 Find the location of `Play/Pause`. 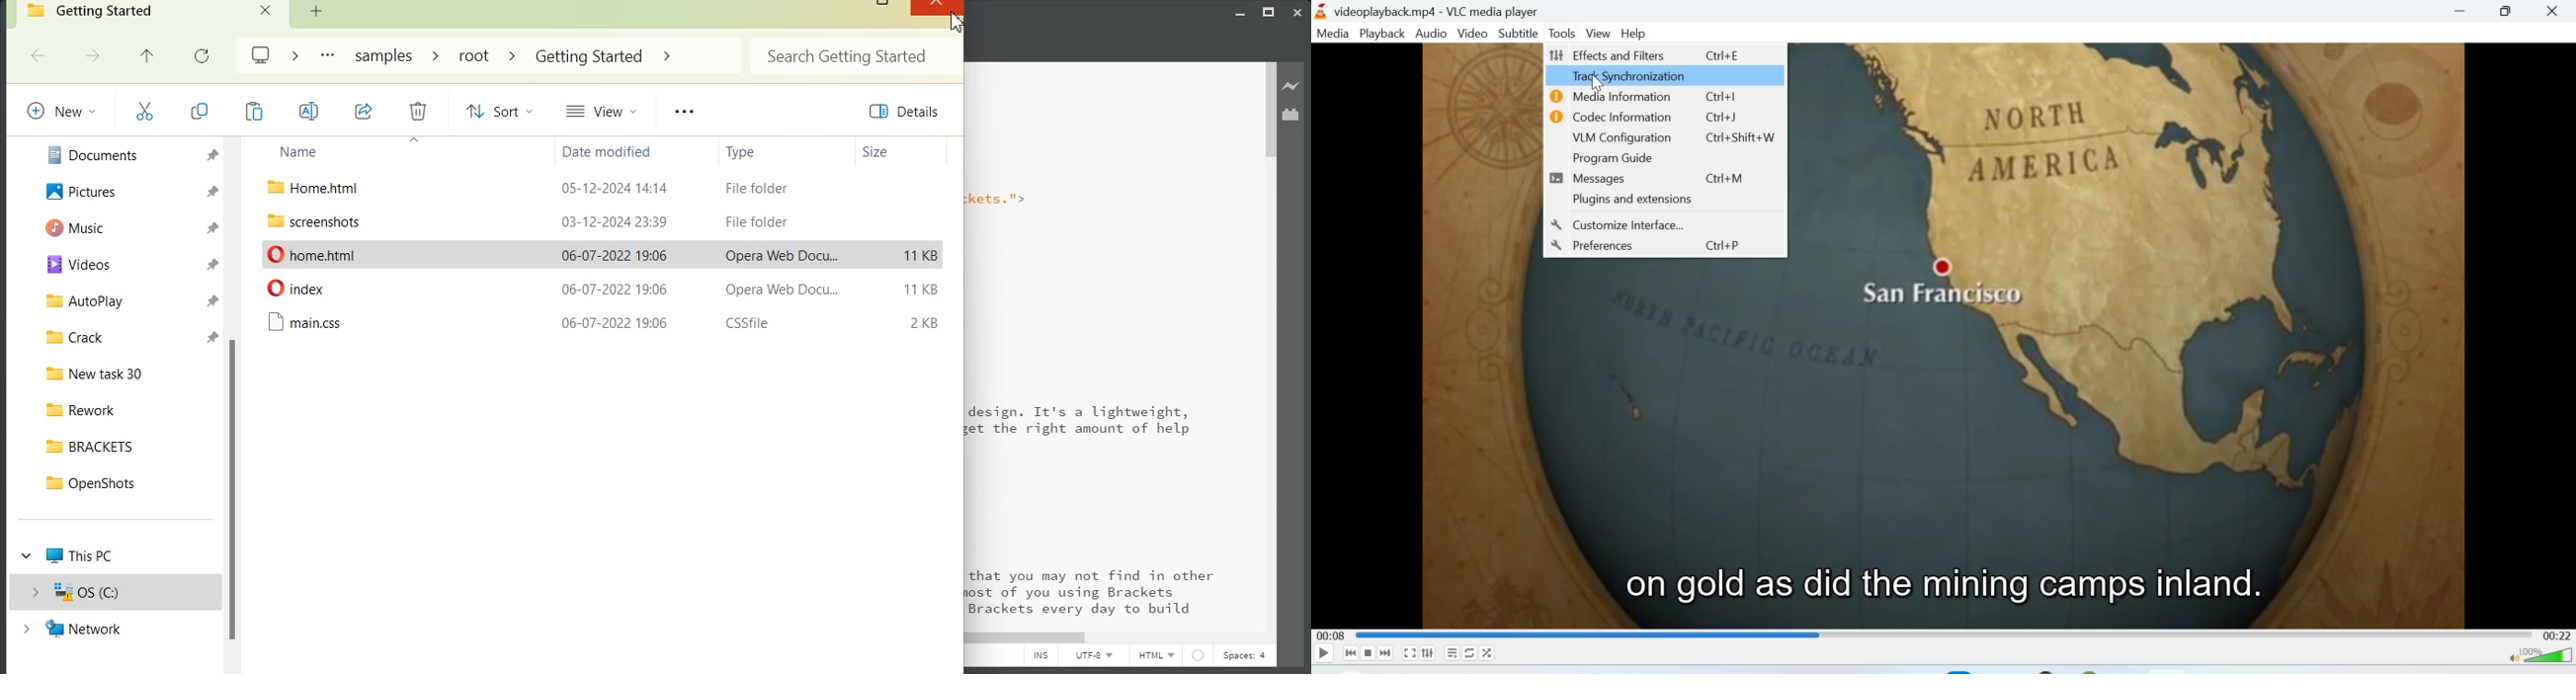

Play/Pause is located at coordinates (1324, 653).